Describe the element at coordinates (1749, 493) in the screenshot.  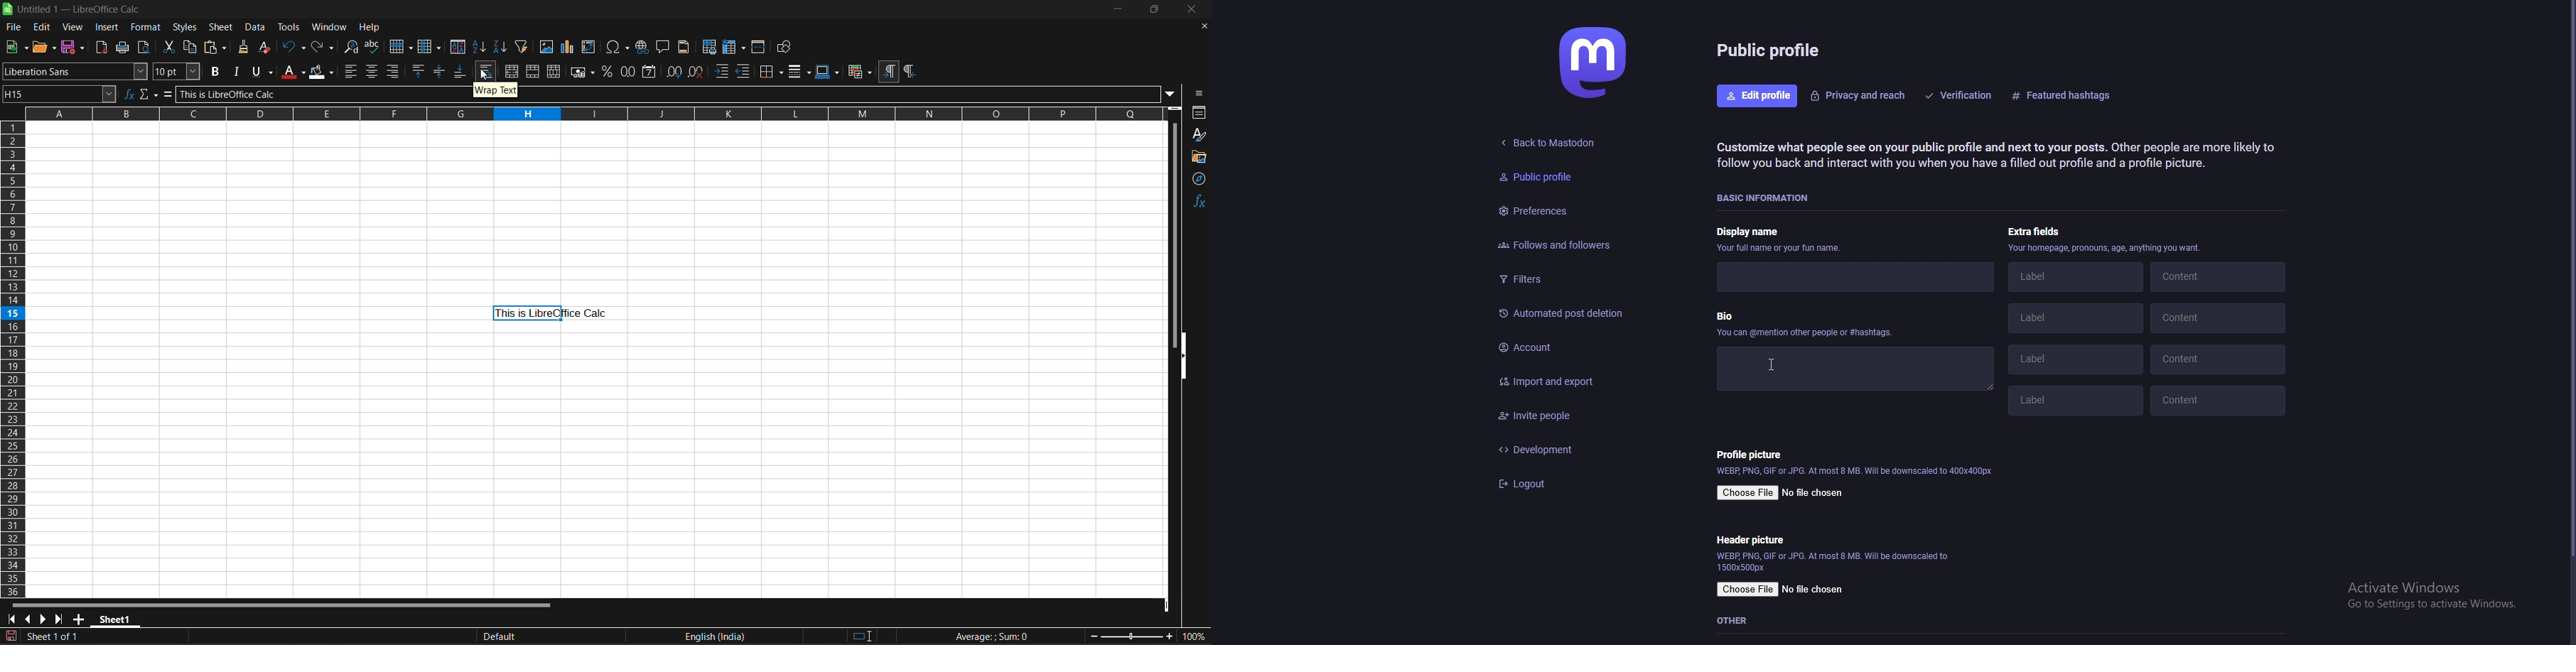
I see `choose file` at that location.